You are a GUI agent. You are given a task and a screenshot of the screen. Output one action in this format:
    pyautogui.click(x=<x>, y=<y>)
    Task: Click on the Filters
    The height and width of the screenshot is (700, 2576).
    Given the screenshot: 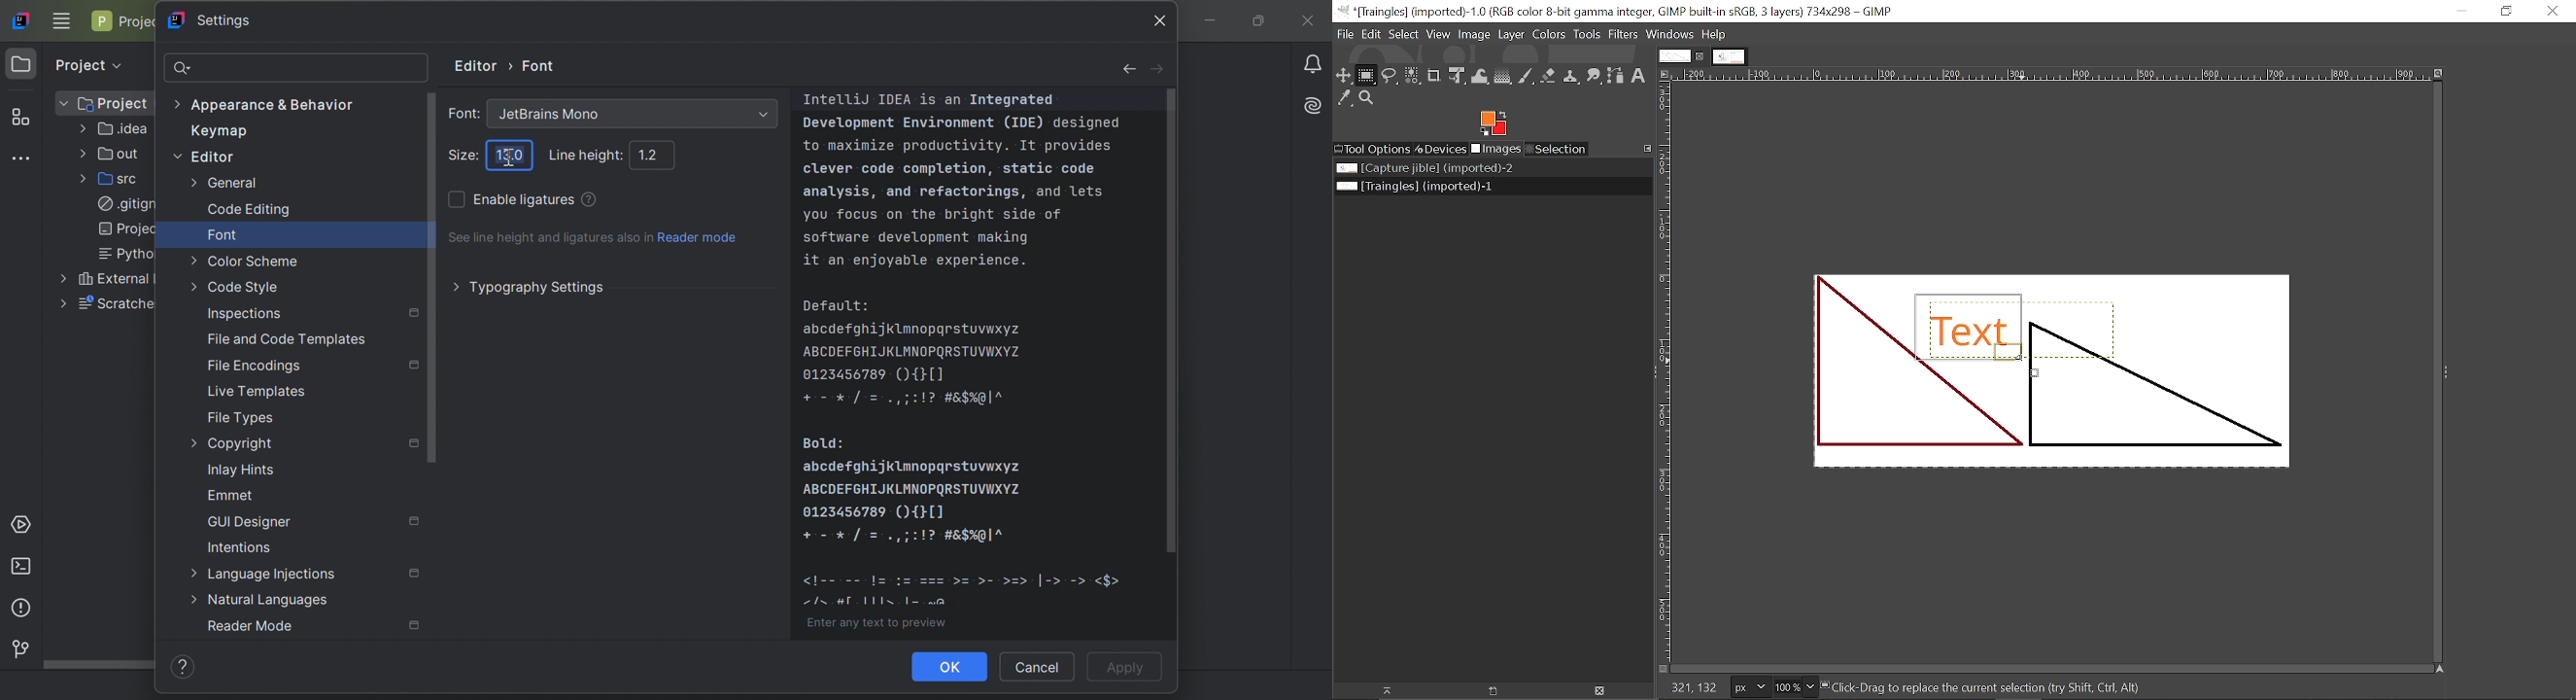 What is the action you would take?
    pyautogui.click(x=1624, y=35)
    